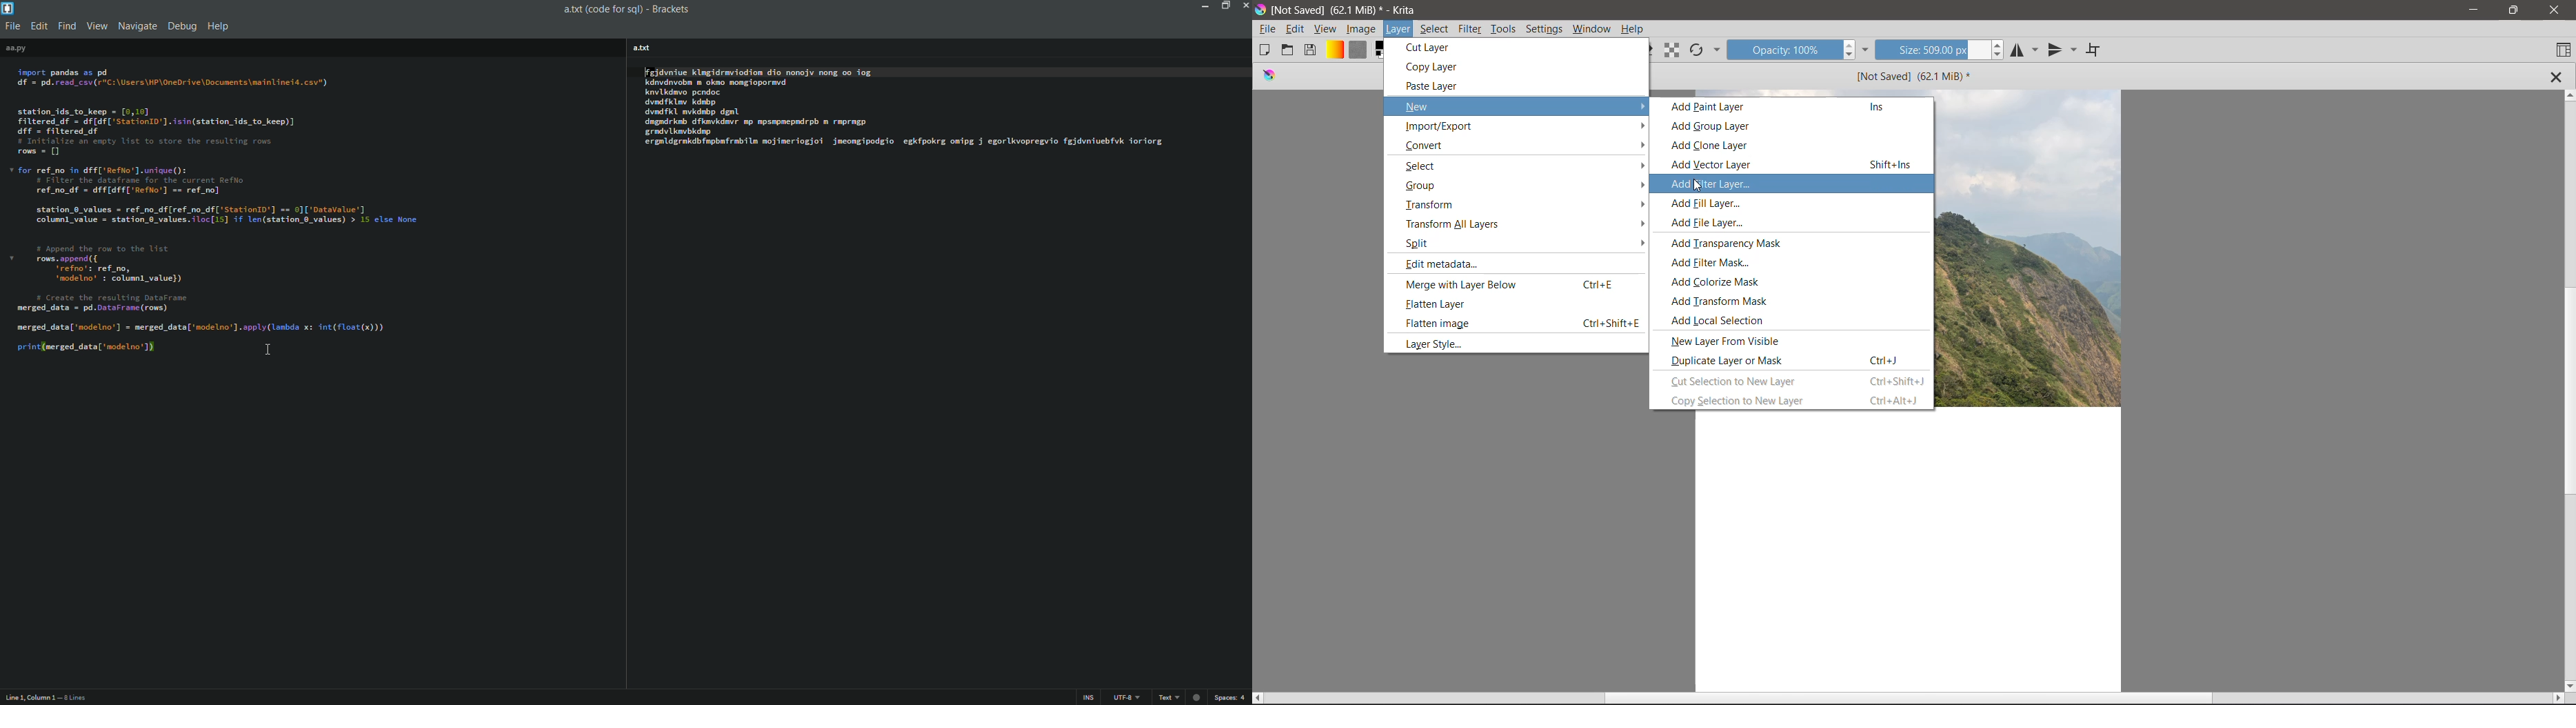 This screenshot has width=2576, height=728. What do you see at coordinates (1734, 341) in the screenshot?
I see `New Layer From Visible` at bounding box center [1734, 341].